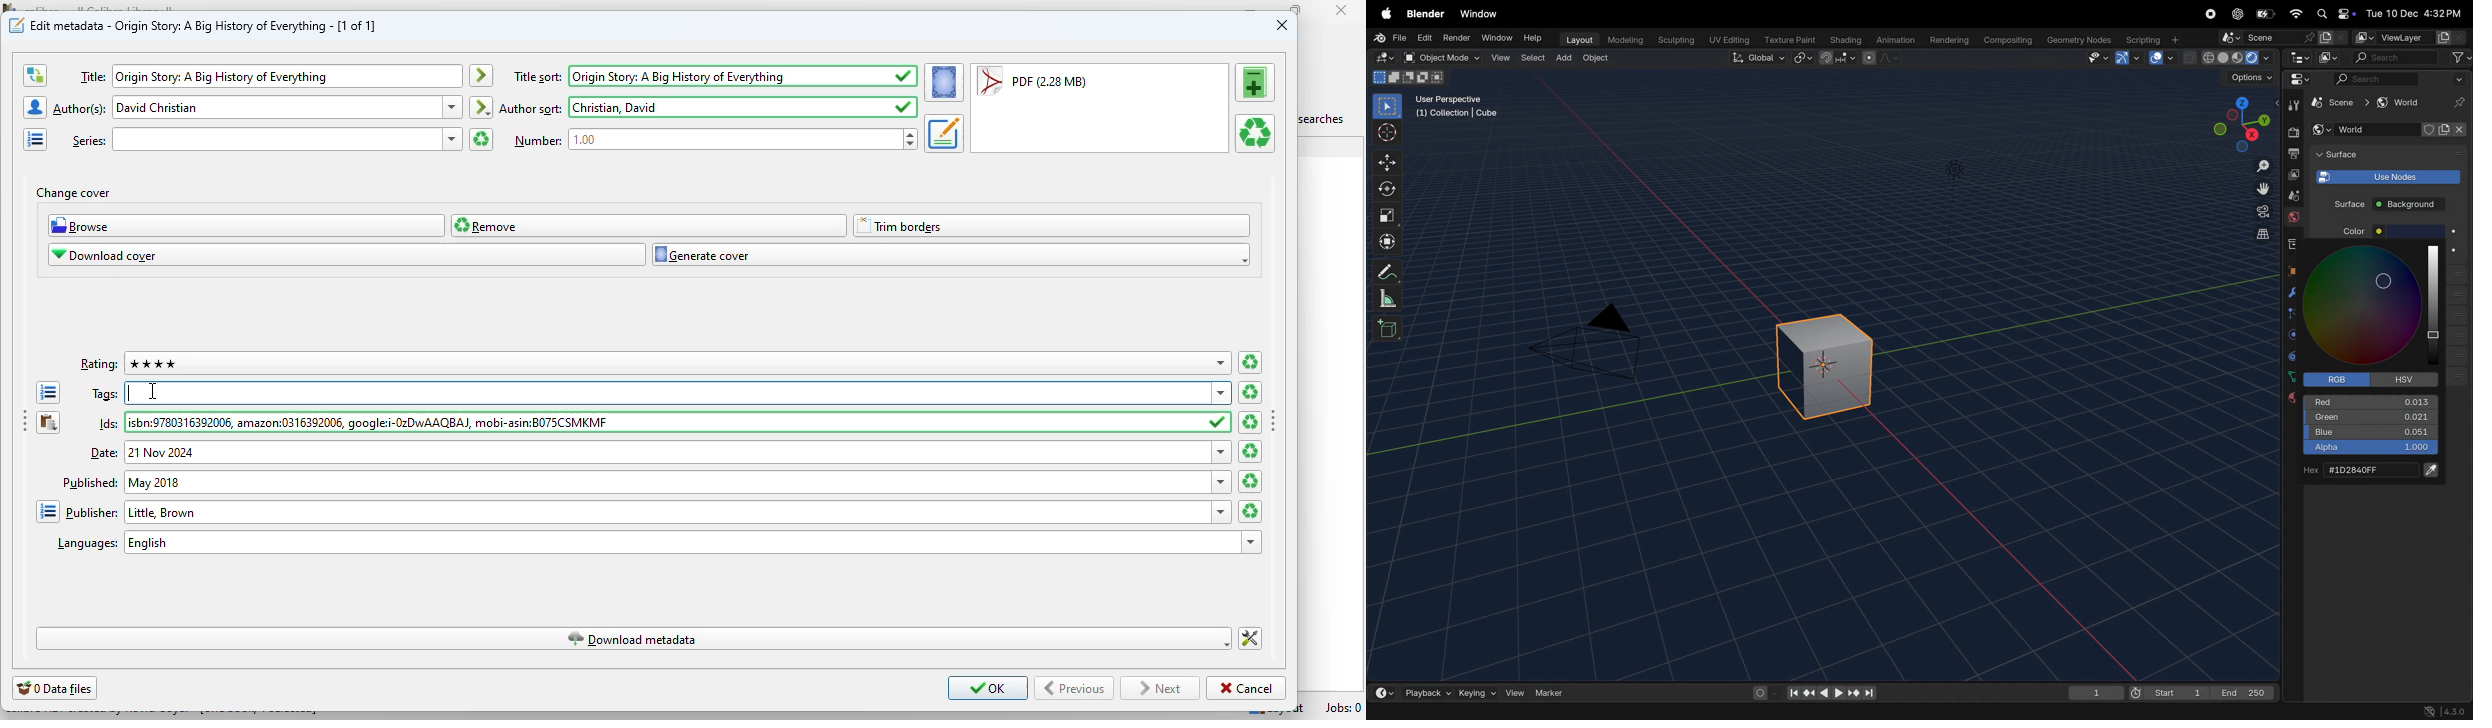 The height and width of the screenshot is (728, 2492). What do you see at coordinates (2460, 103) in the screenshot?
I see `pin` at bounding box center [2460, 103].